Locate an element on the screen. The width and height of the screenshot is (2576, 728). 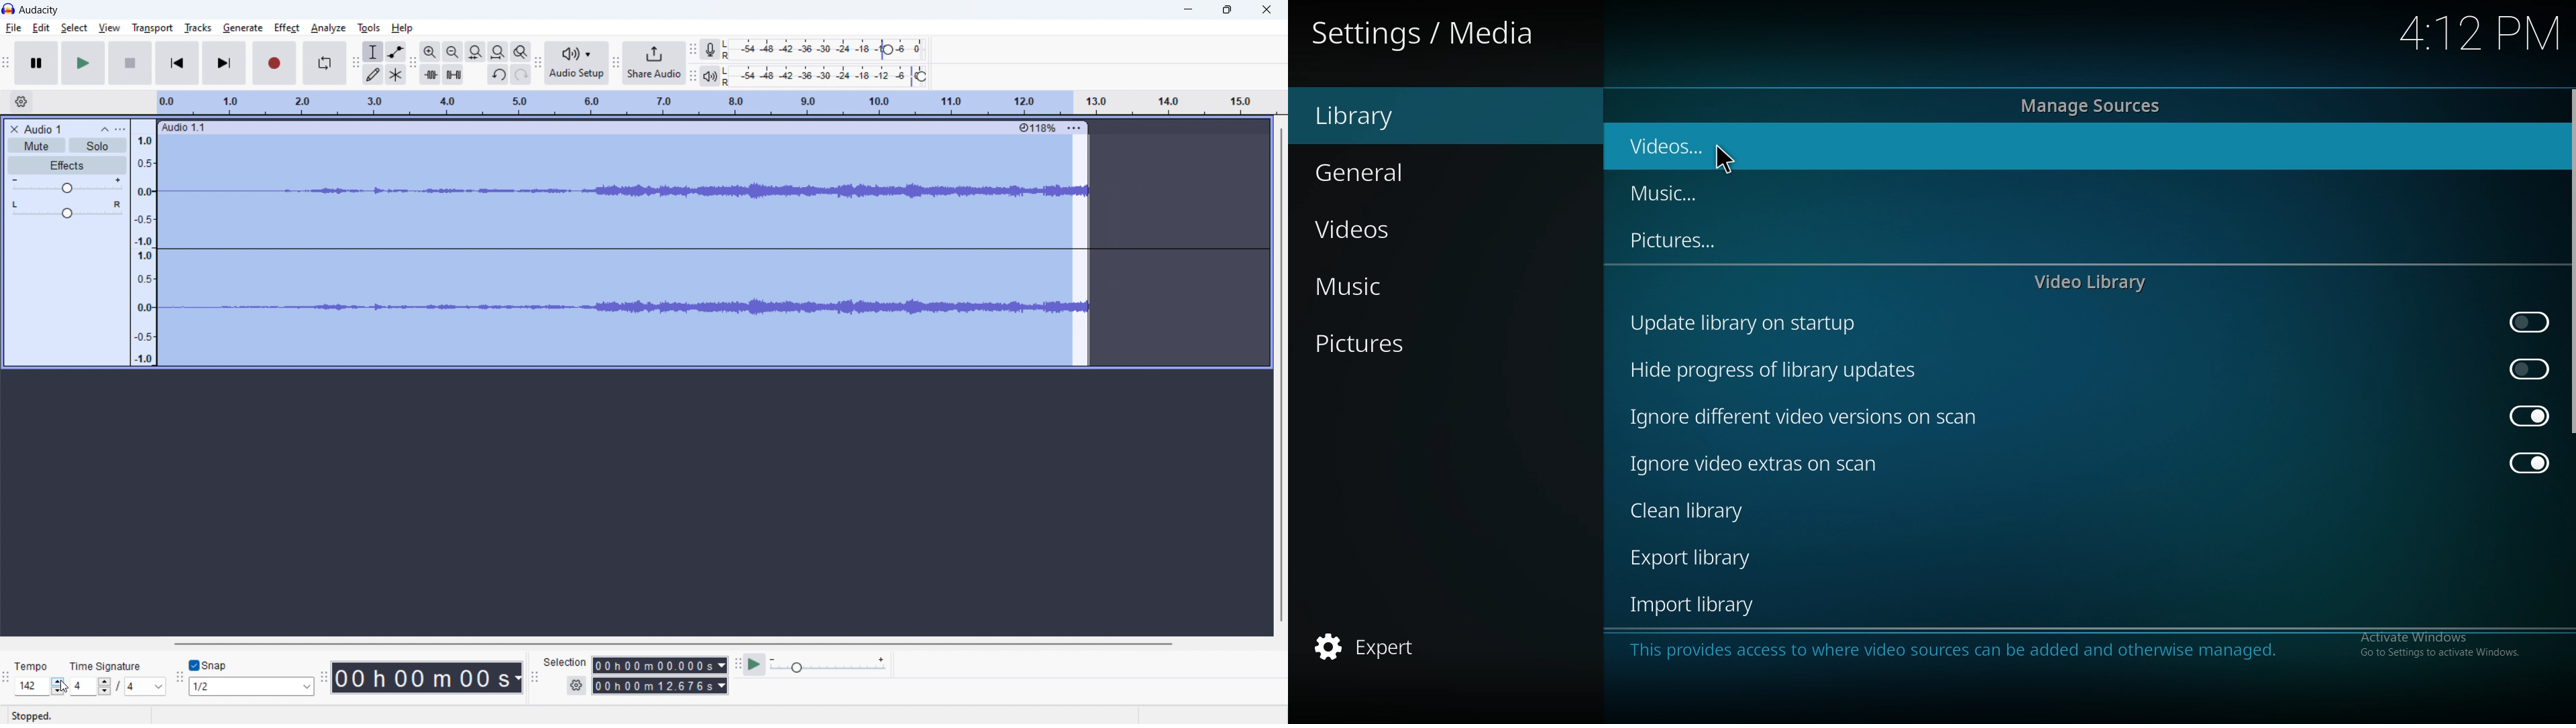
Time signature is located at coordinates (109, 666).